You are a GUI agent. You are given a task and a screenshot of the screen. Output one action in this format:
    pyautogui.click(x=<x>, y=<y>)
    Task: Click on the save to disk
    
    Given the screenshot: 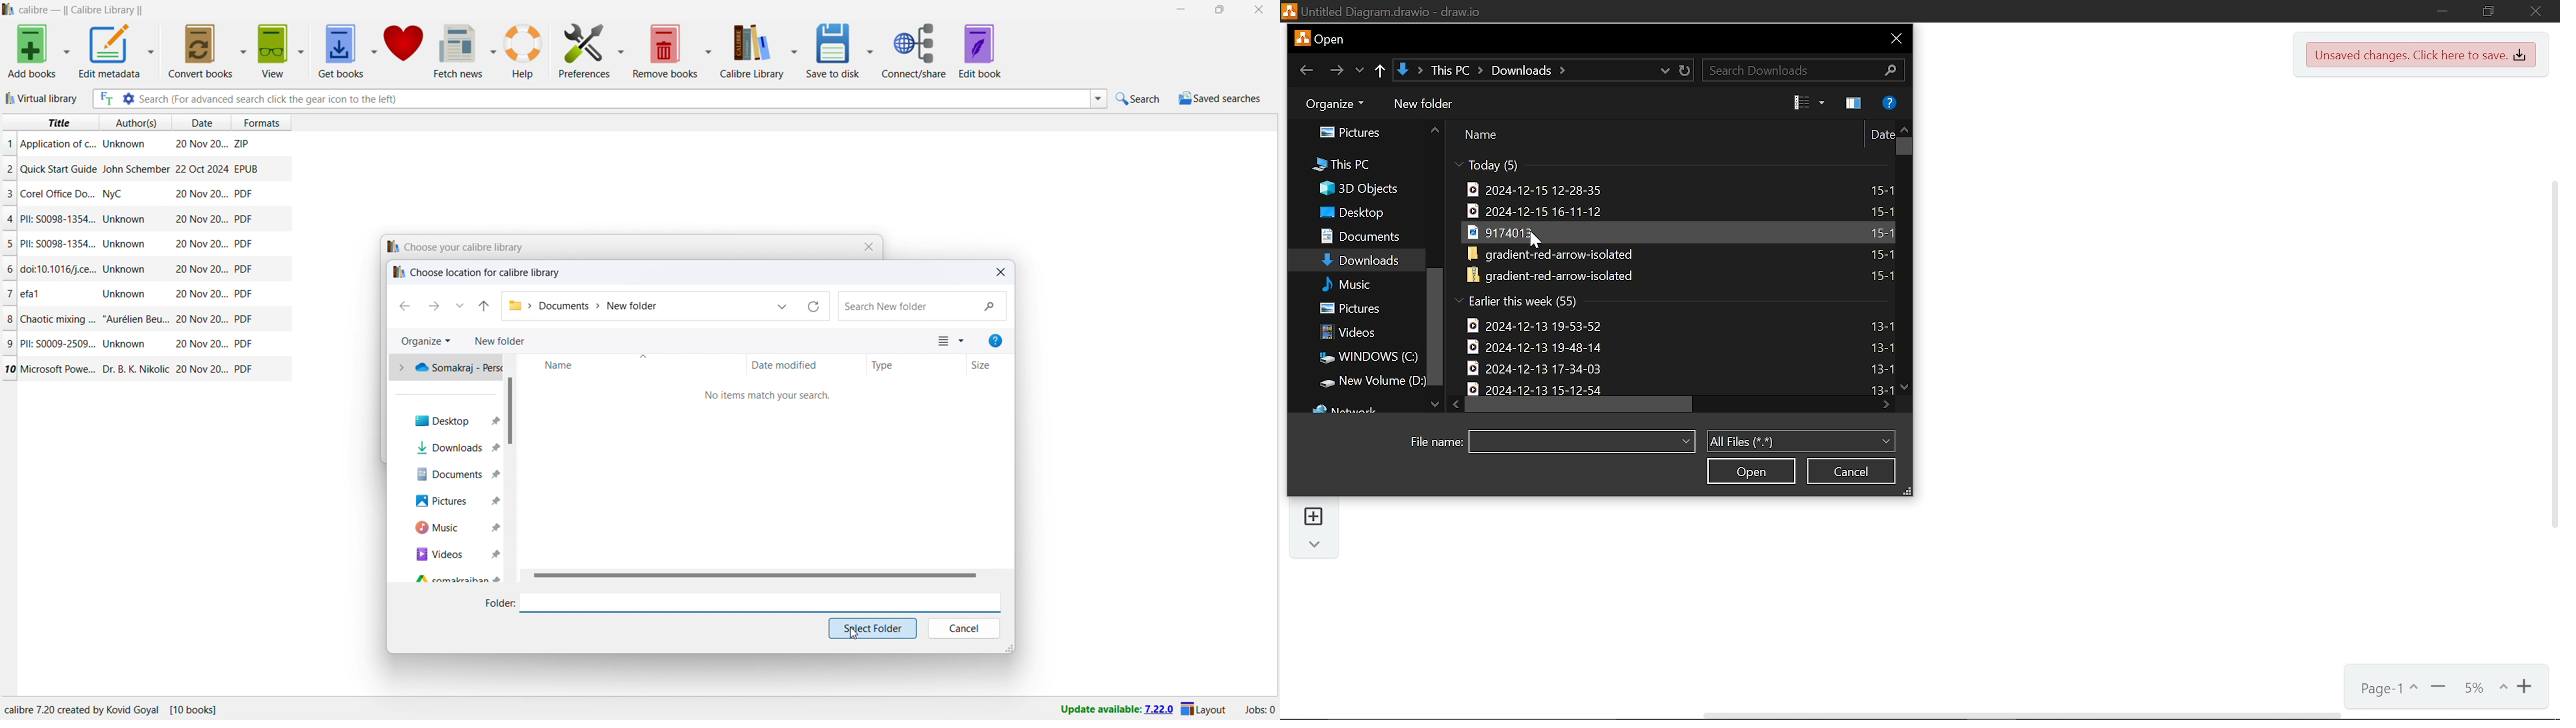 What is the action you would take?
    pyautogui.click(x=835, y=50)
    